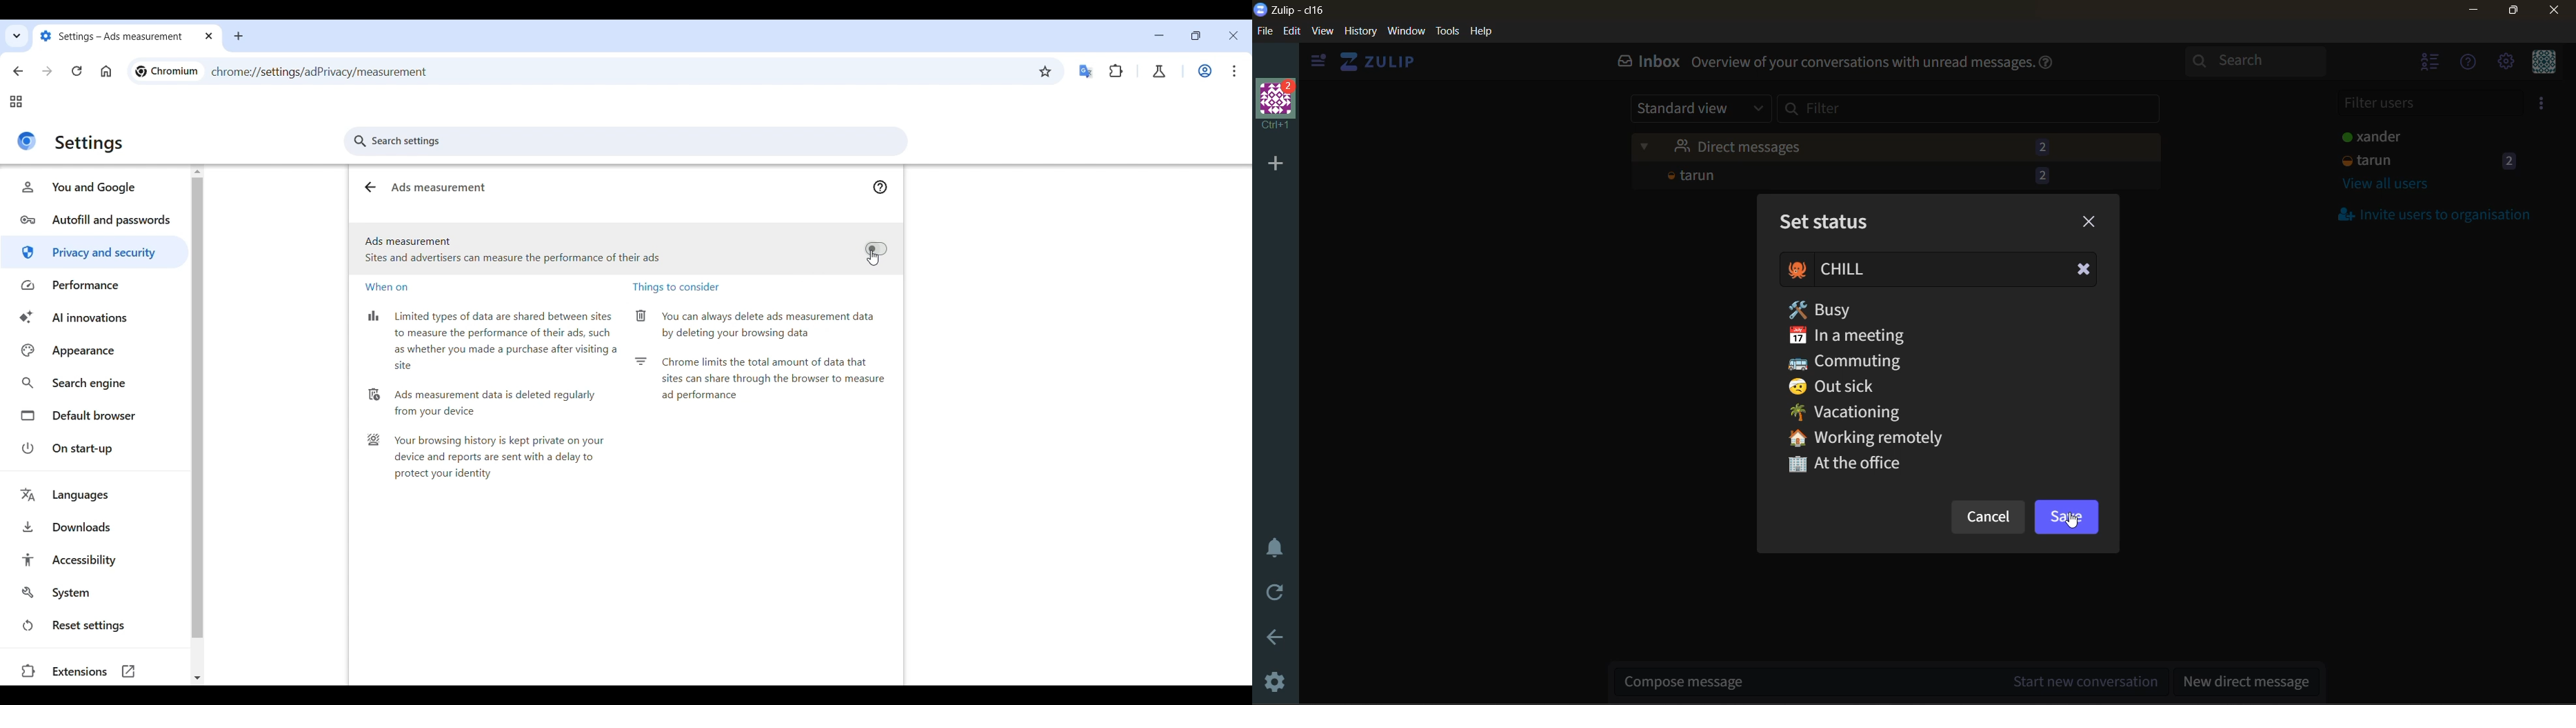 The image size is (2576, 728). What do you see at coordinates (47, 71) in the screenshot?
I see `Go forward` at bounding box center [47, 71].